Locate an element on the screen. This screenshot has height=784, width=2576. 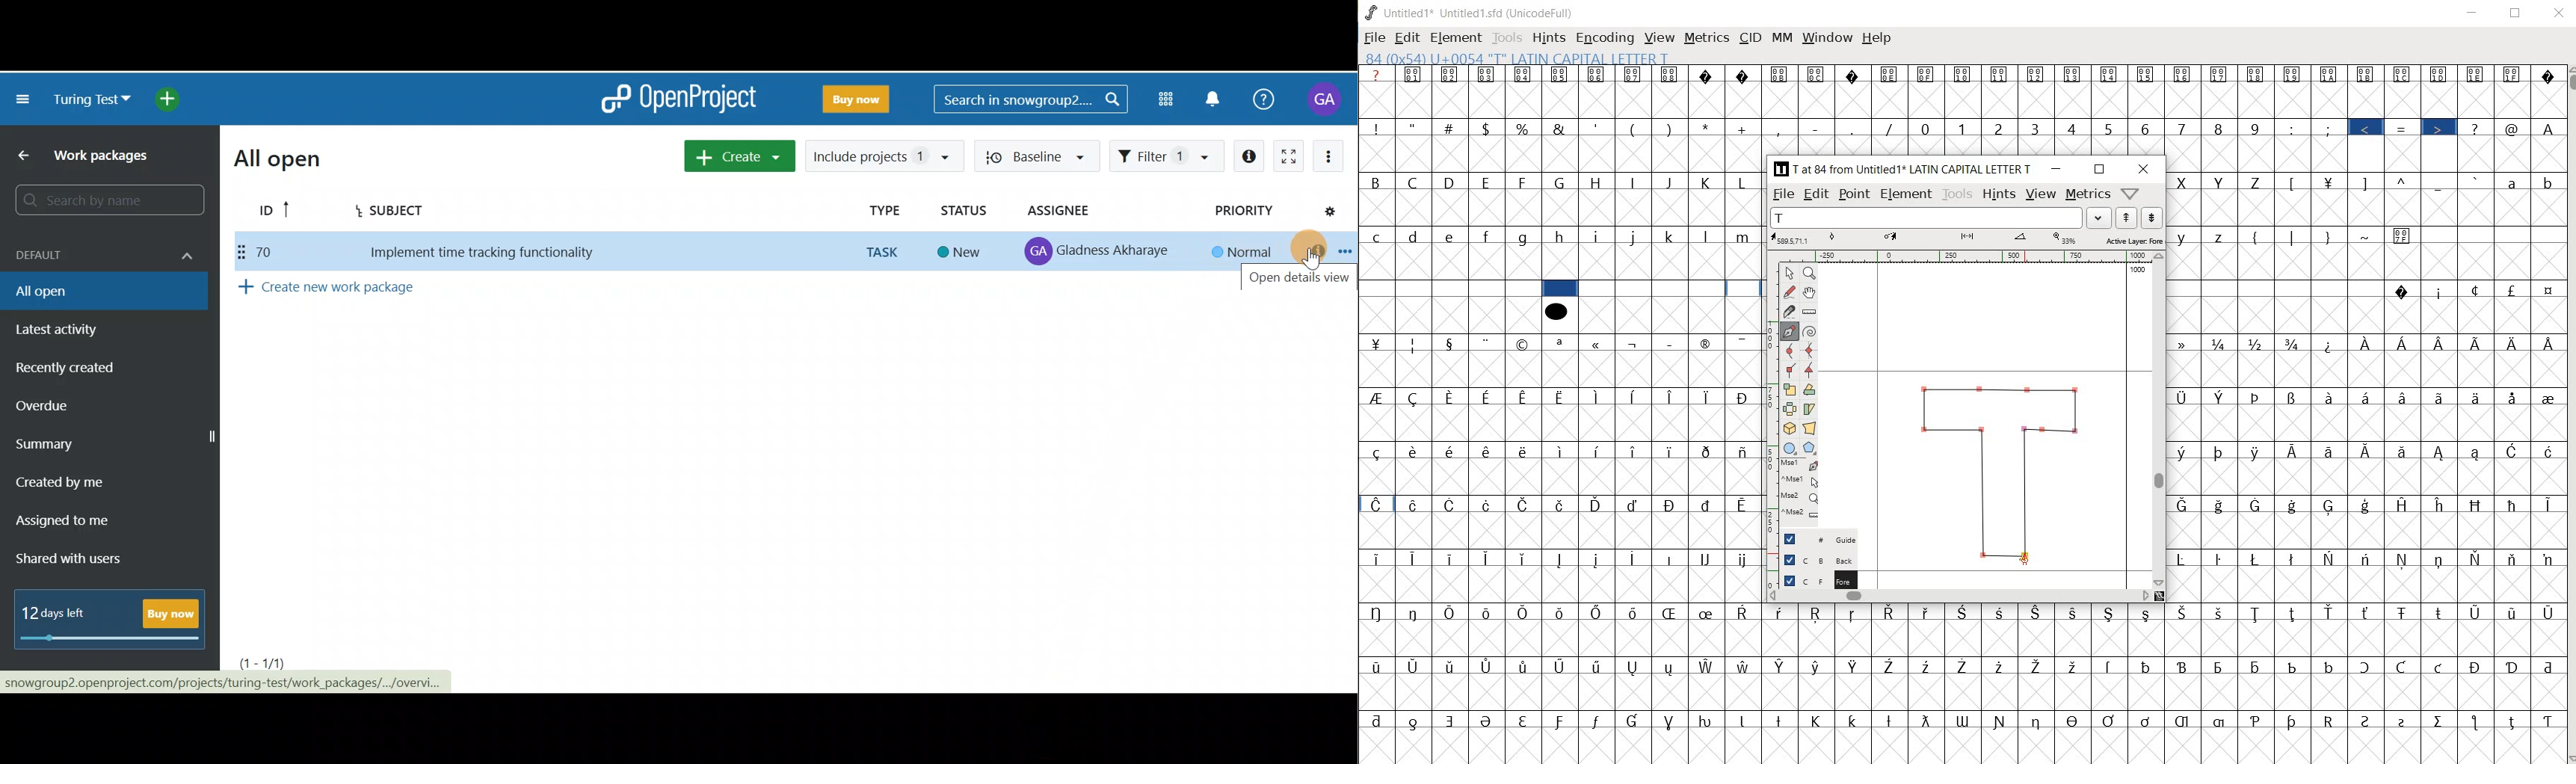
Symbol is located at coordinates (2074, 719).